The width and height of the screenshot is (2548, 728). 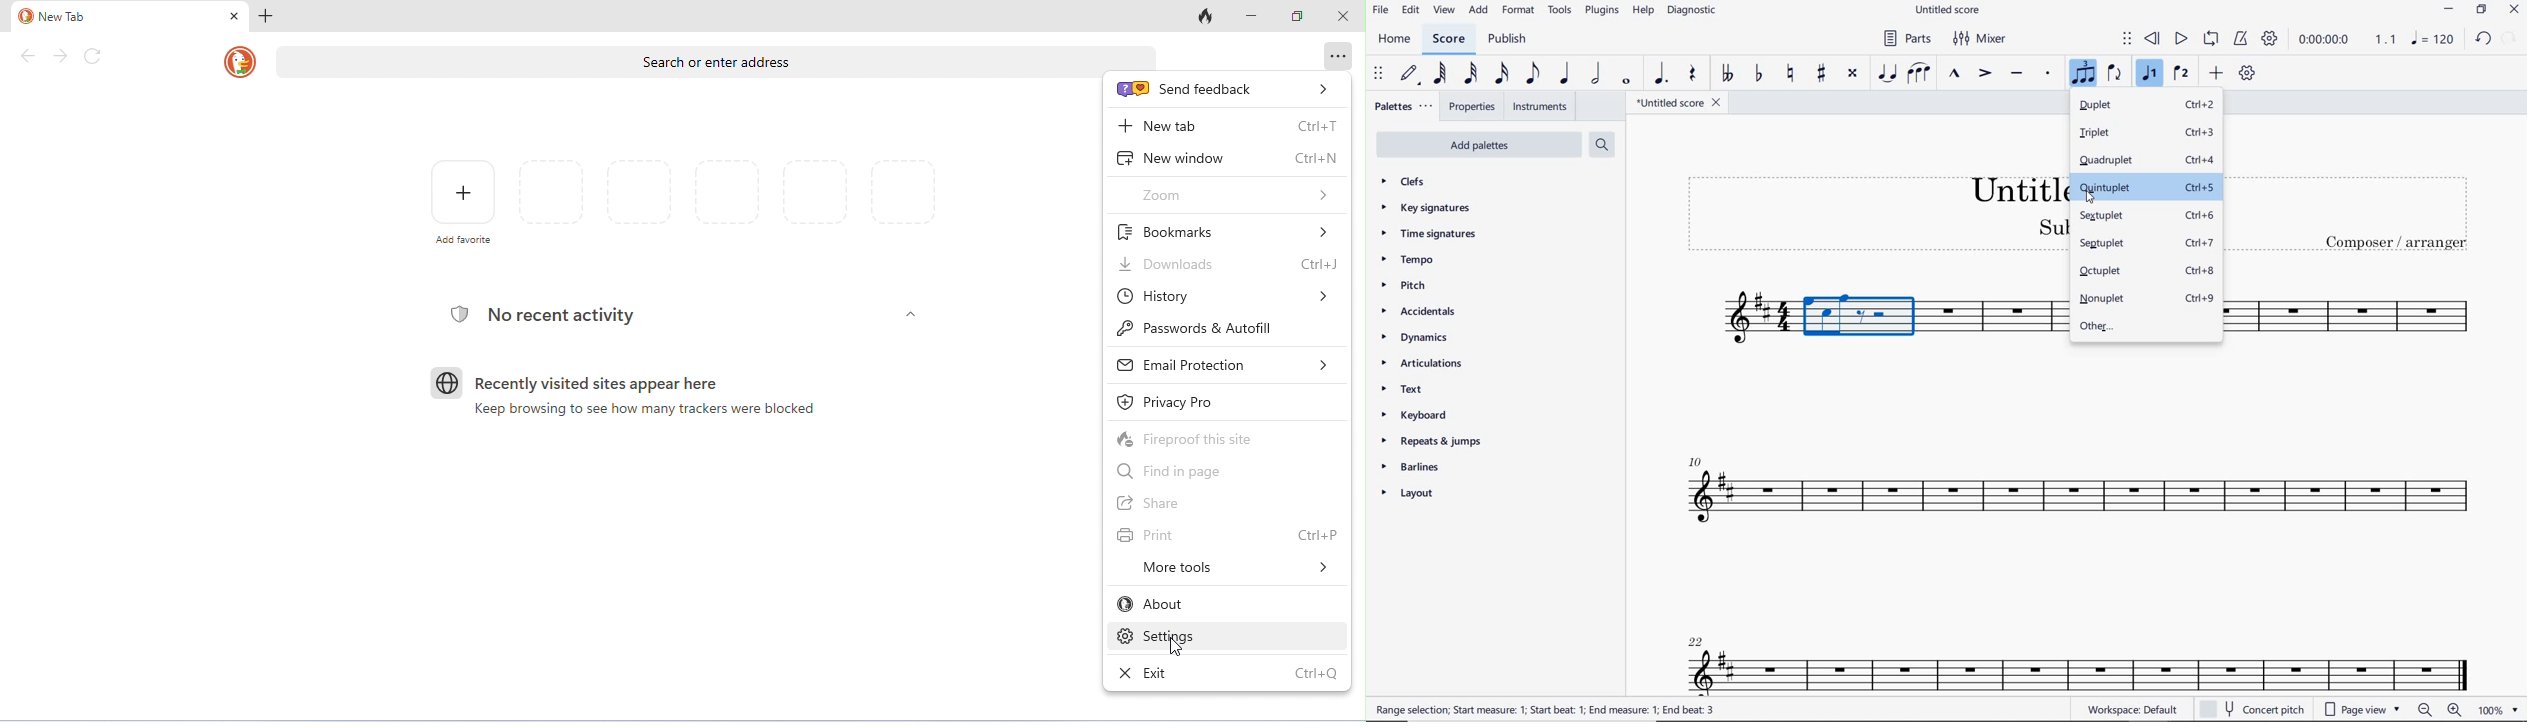 What do you see at coordinates (2214, 39) in the screenshot?
I see `LOOP PLAYBACK` at bounding box center [2214, 39].